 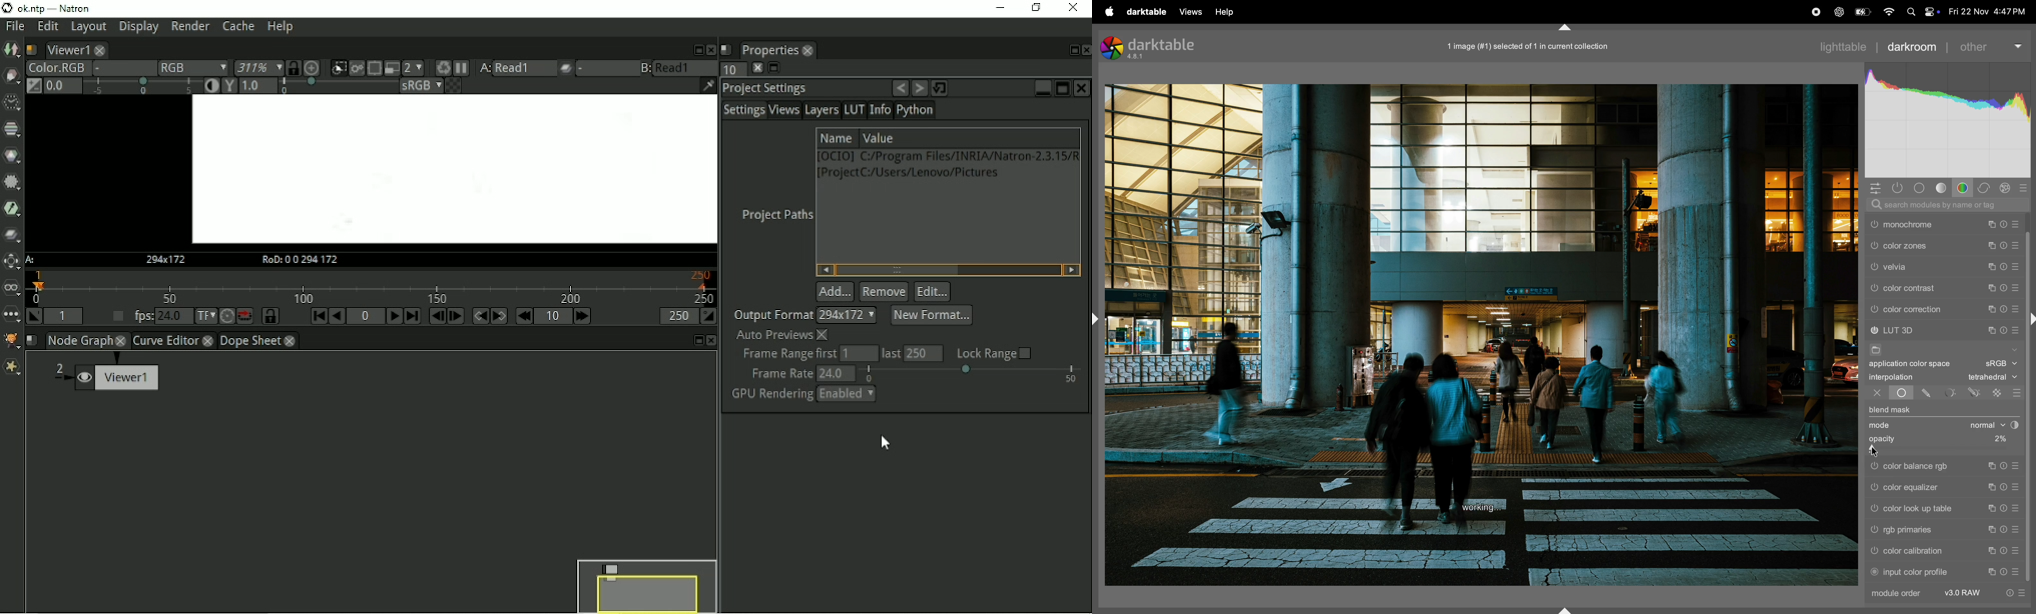 I want to click on Set the time display format, so click(x=206, y=316).